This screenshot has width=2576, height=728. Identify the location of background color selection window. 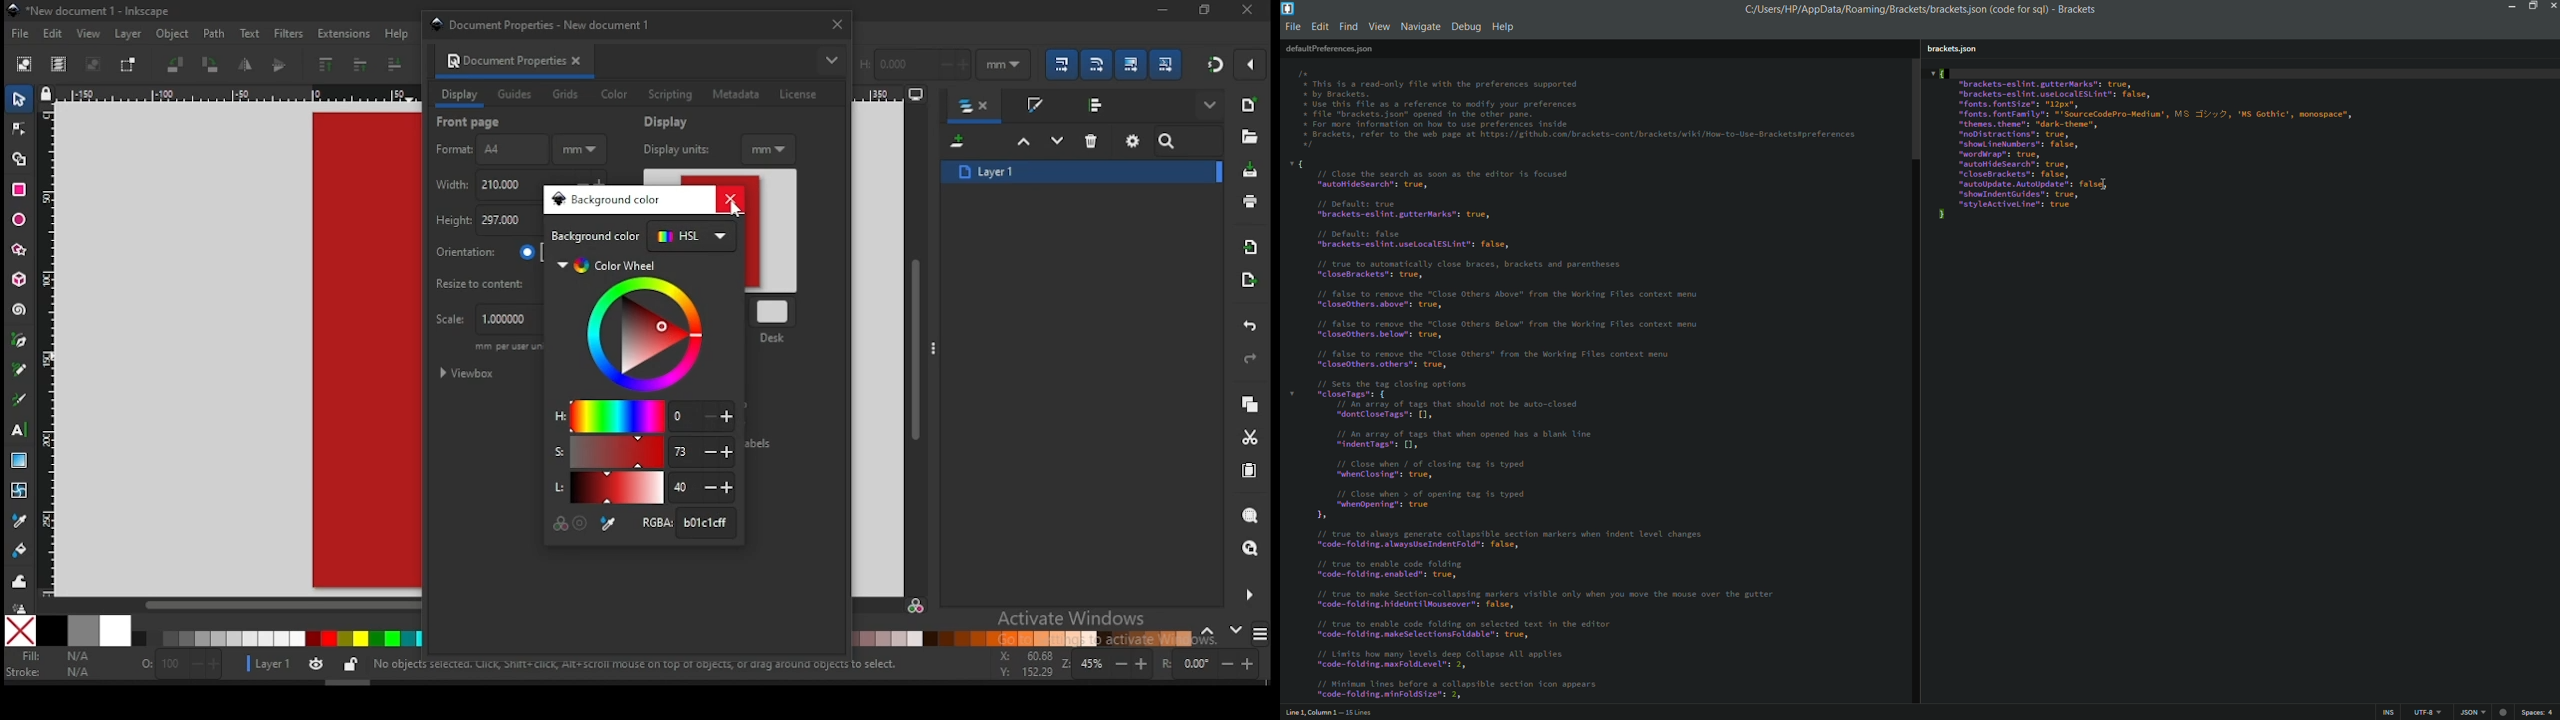
(608, 200).